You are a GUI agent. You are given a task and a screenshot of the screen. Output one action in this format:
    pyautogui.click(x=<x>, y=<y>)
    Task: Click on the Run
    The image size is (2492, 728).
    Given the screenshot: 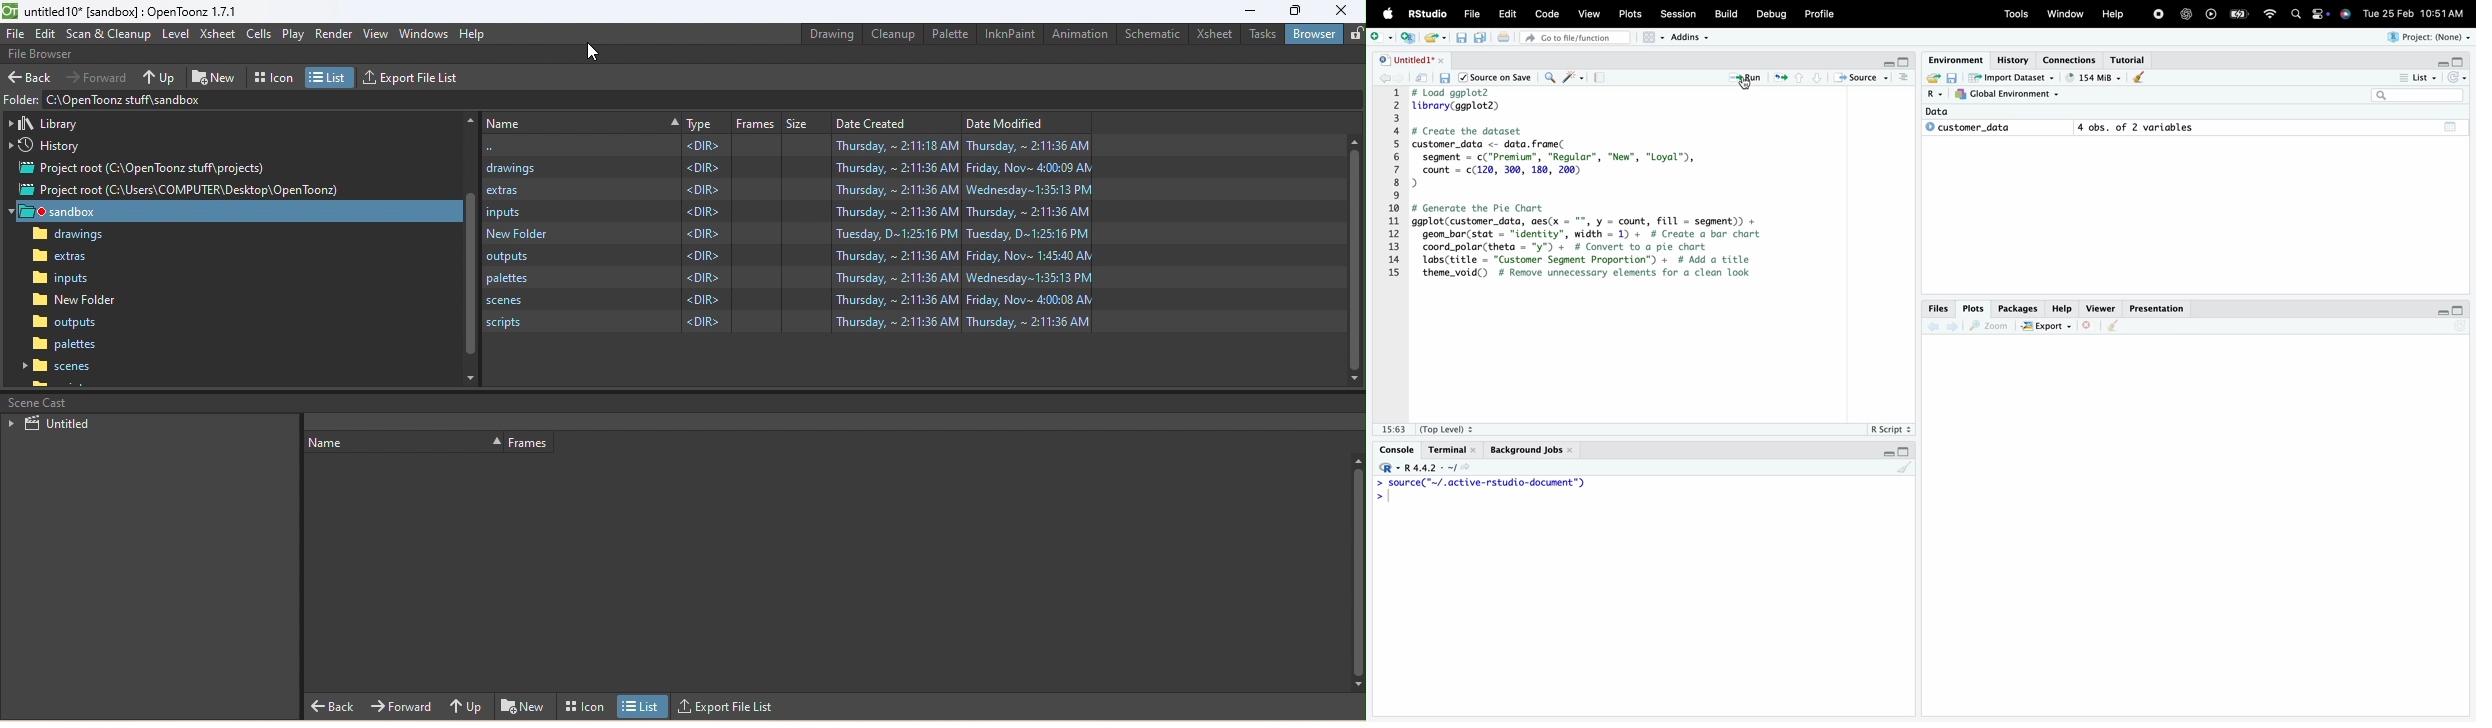 What is the action you would take?
    pyautogui.click(x=1746, y=77)
    